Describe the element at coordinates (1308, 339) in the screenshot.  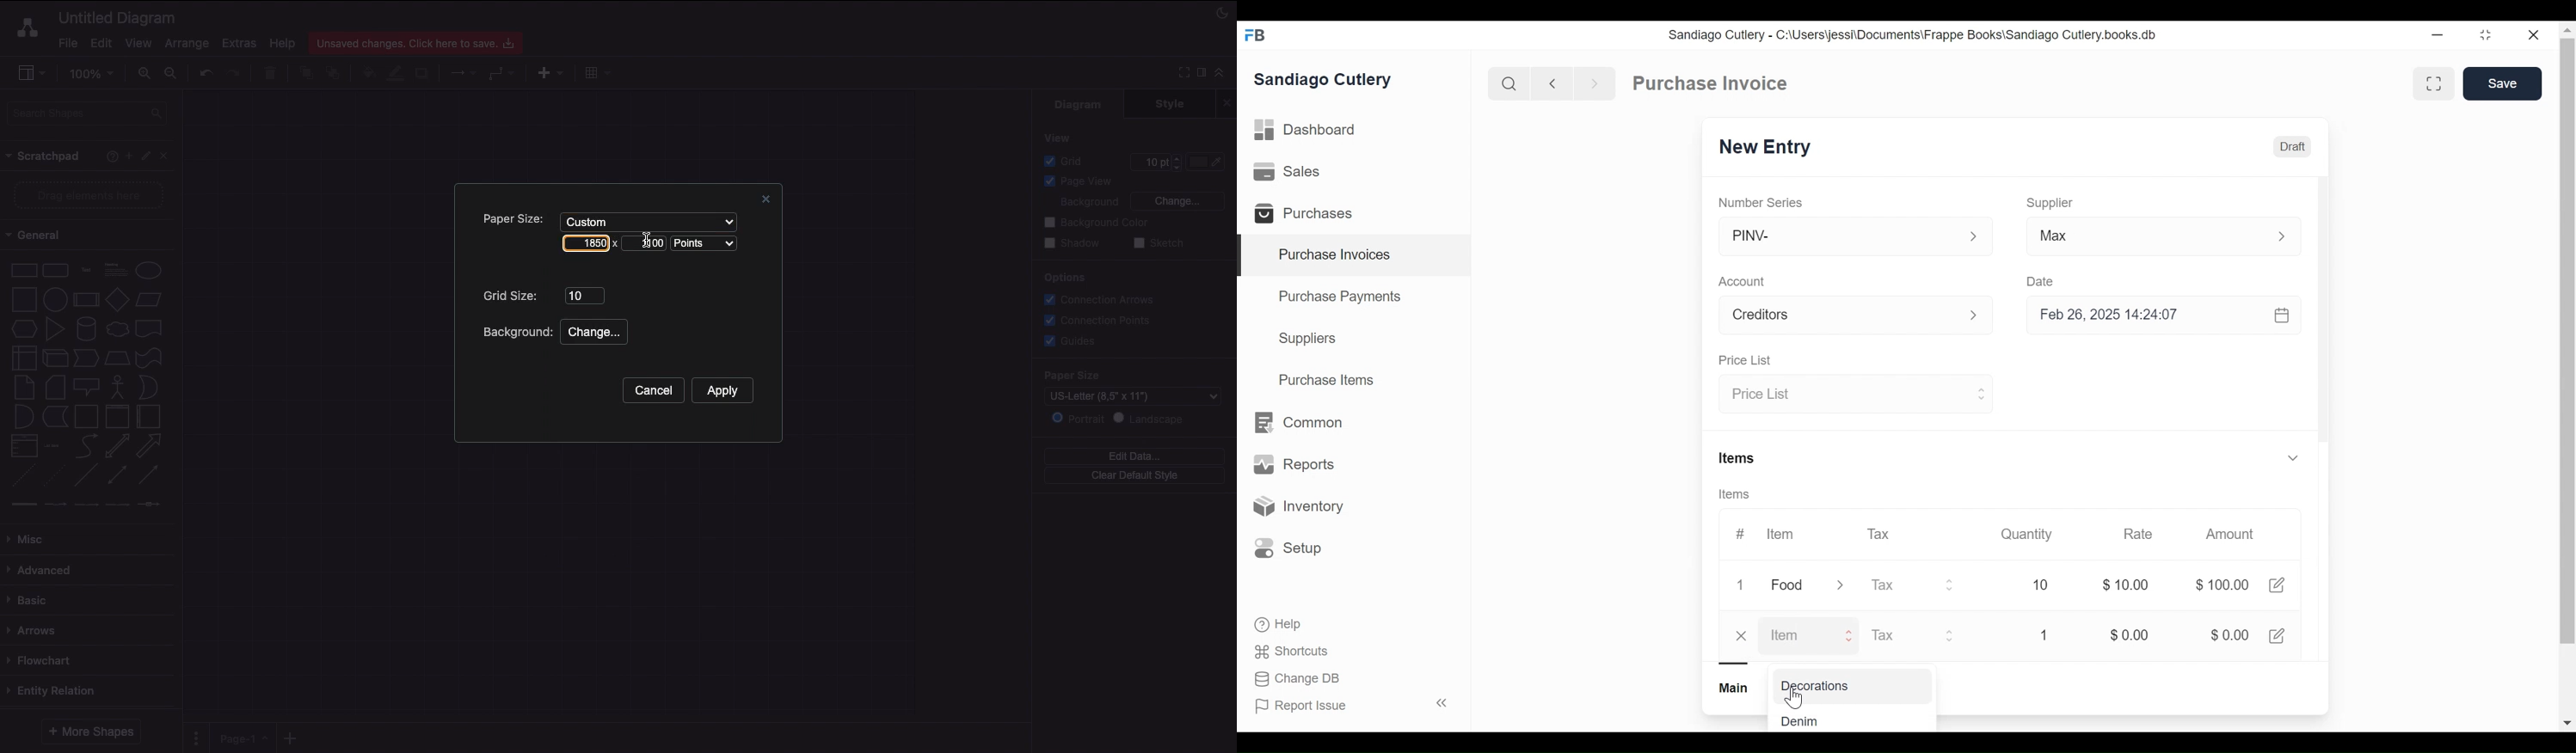
I see `Suppliers` at that location.